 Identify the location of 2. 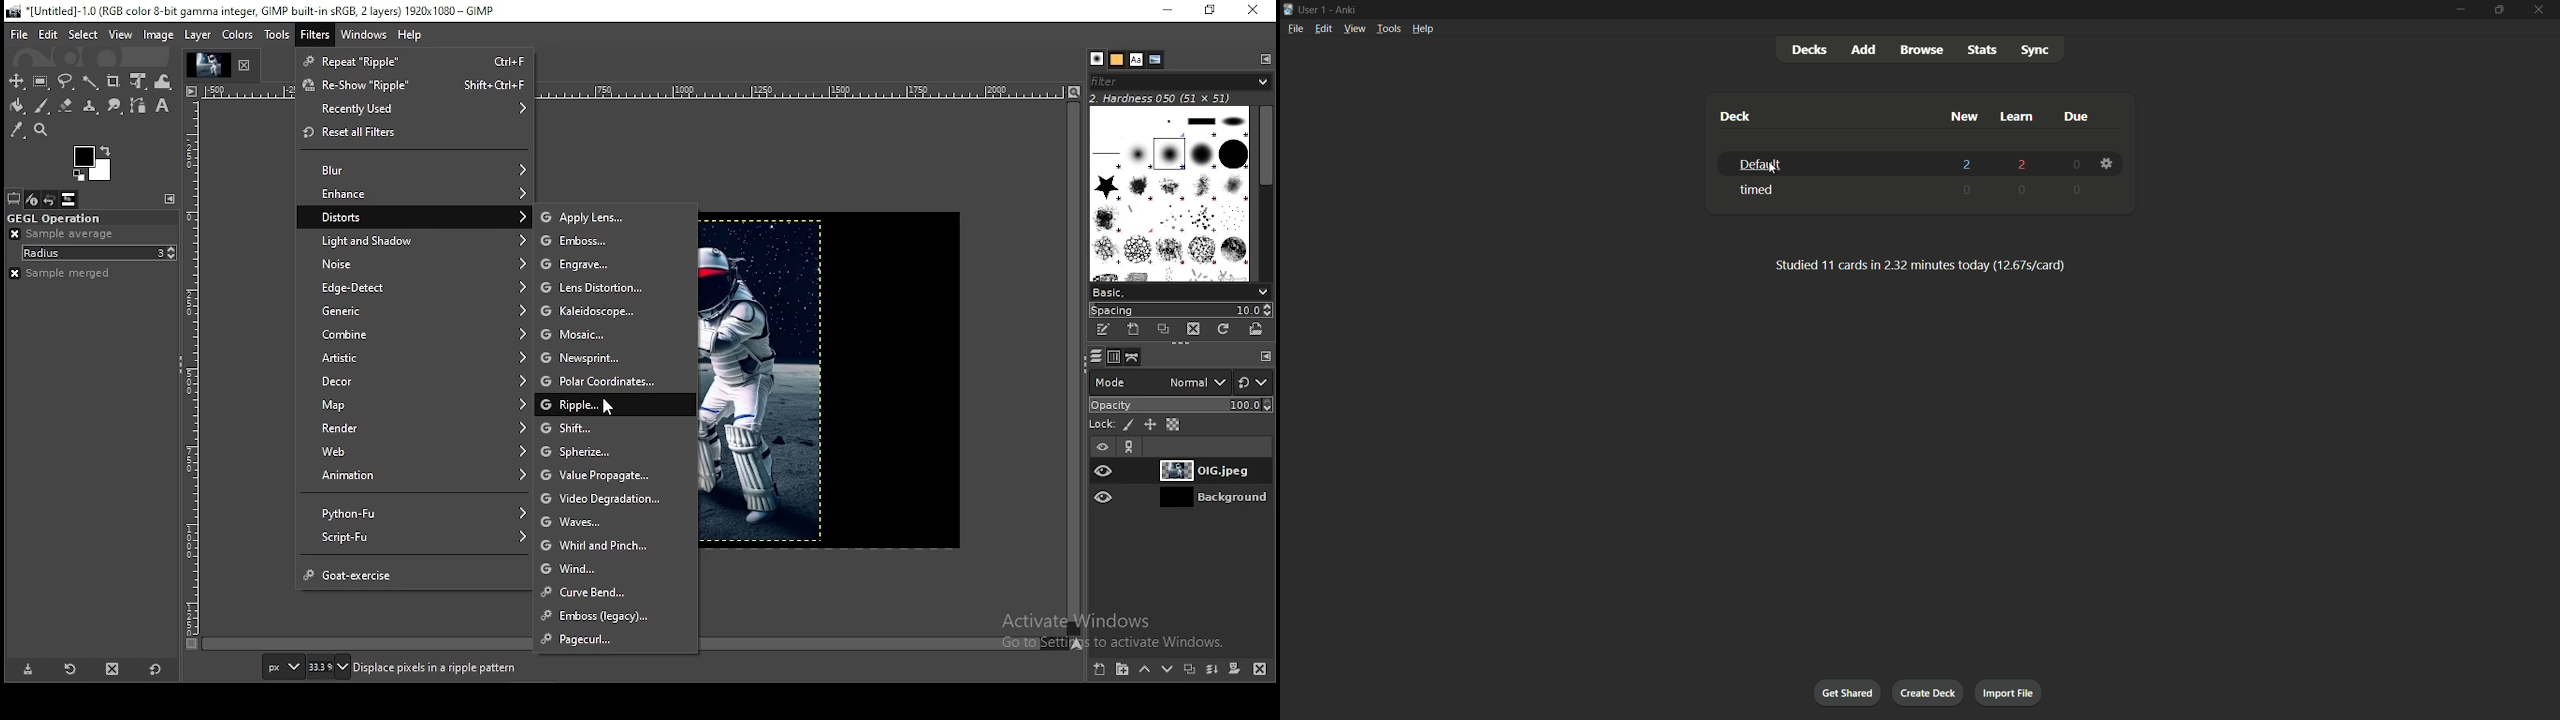
(1969, 164).